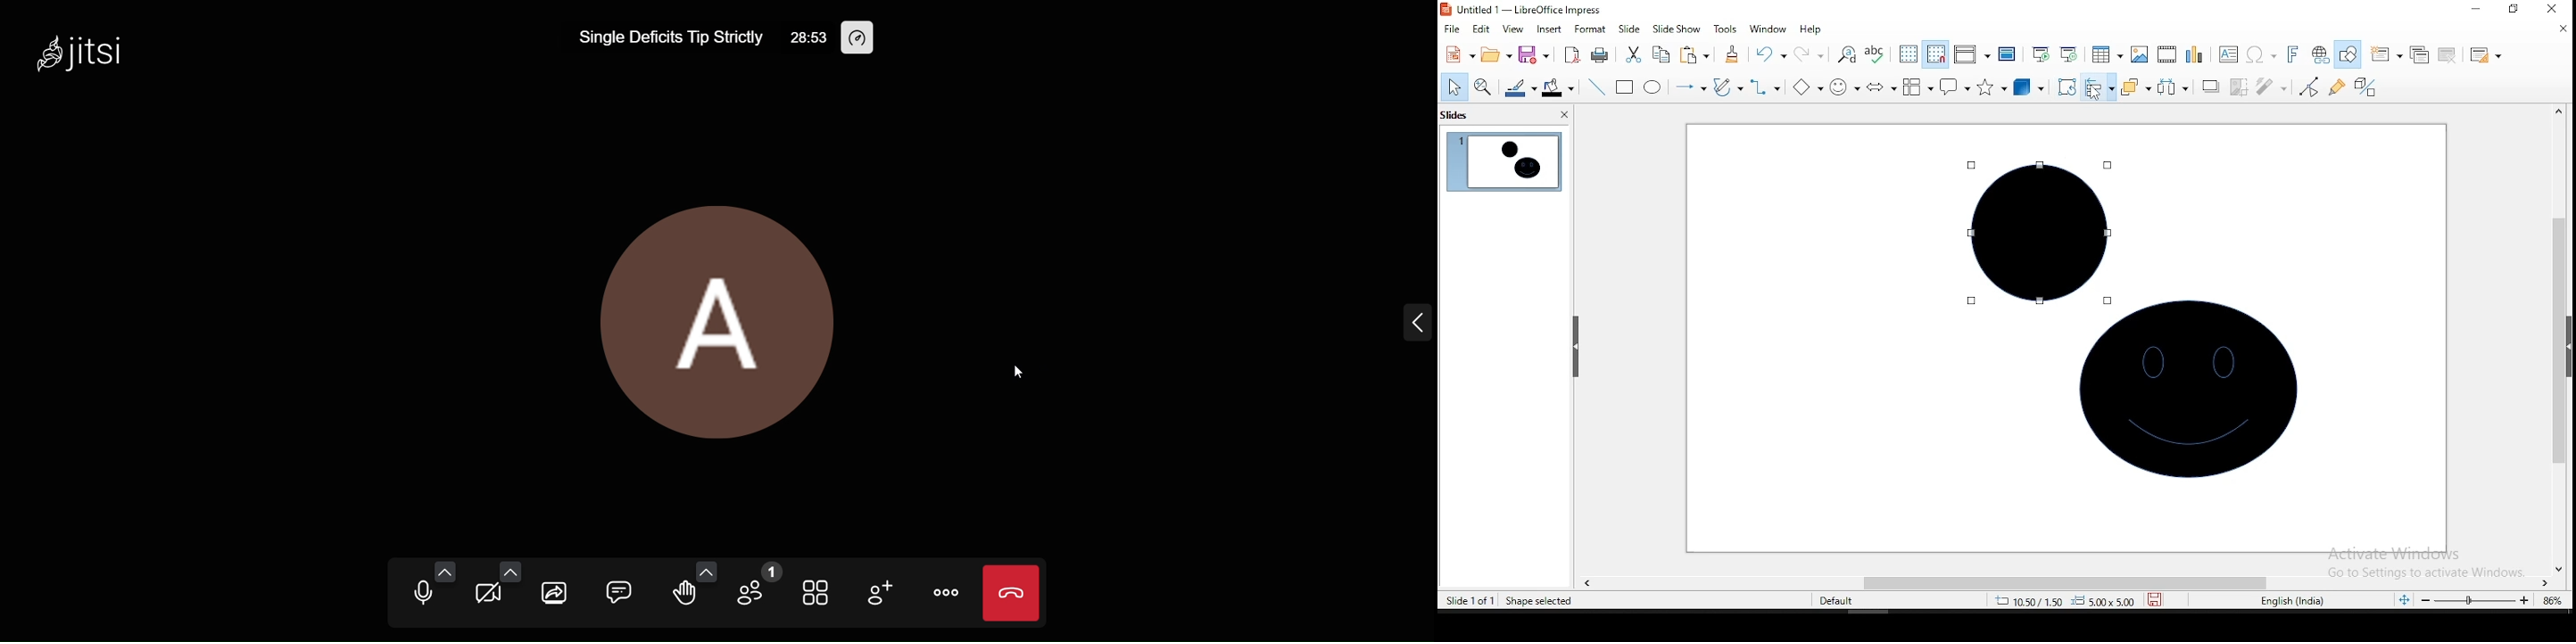  Describe the element at coordinates (2262, 54) in the screenshot. I see `insert special characters` at that location.